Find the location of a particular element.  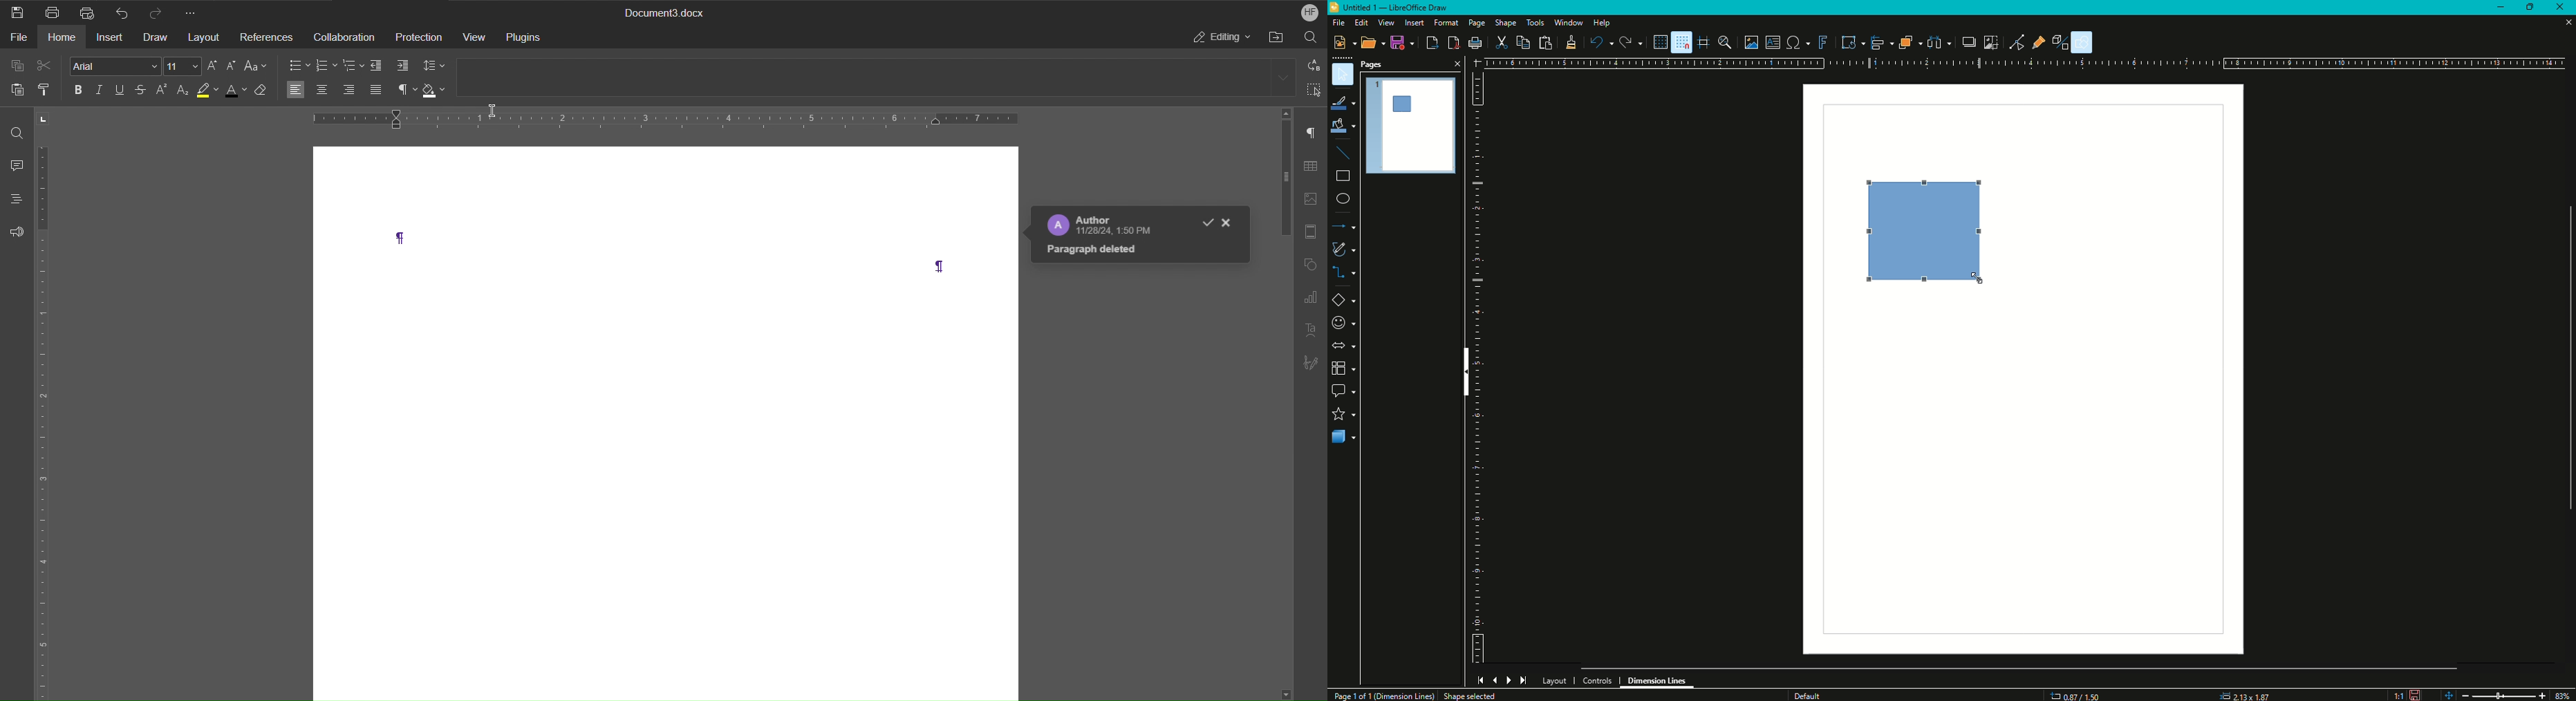

Undo is located at coordinates (1601, 43).